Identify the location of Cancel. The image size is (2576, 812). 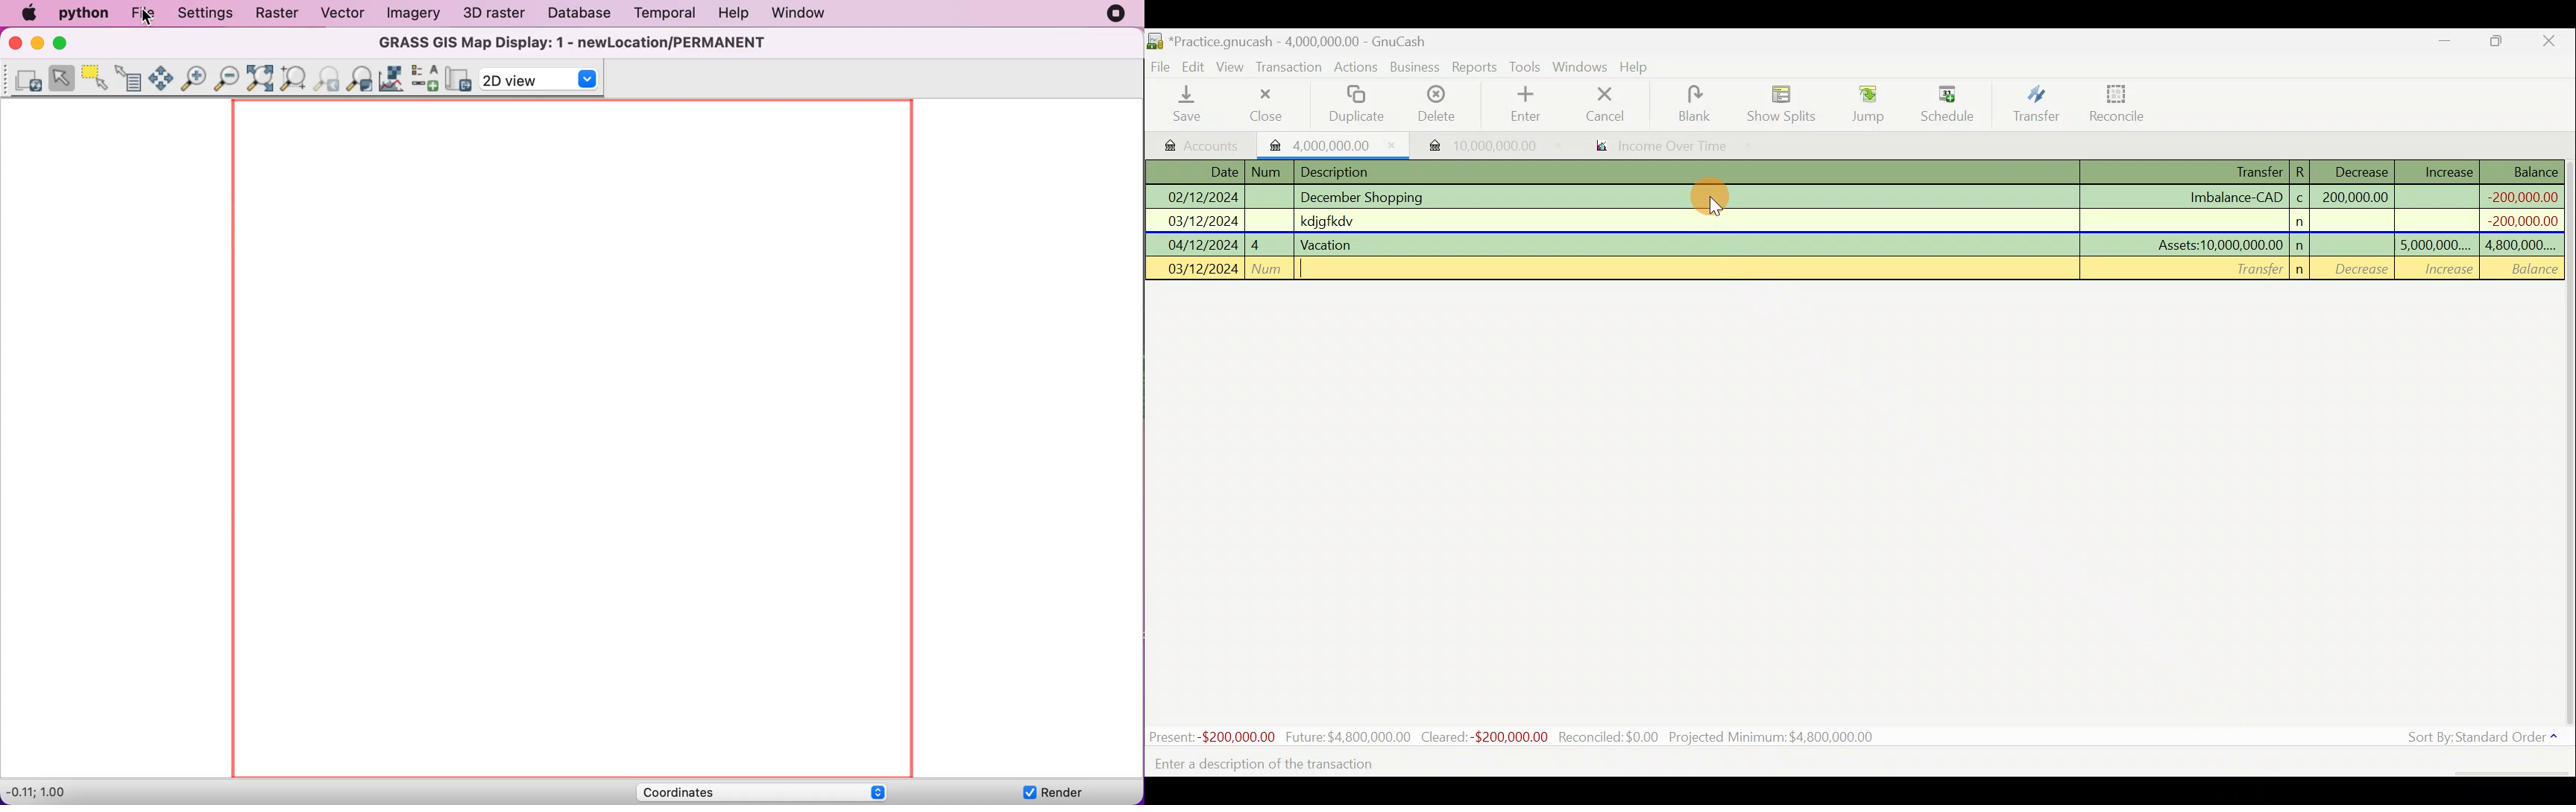
(1606, 103).